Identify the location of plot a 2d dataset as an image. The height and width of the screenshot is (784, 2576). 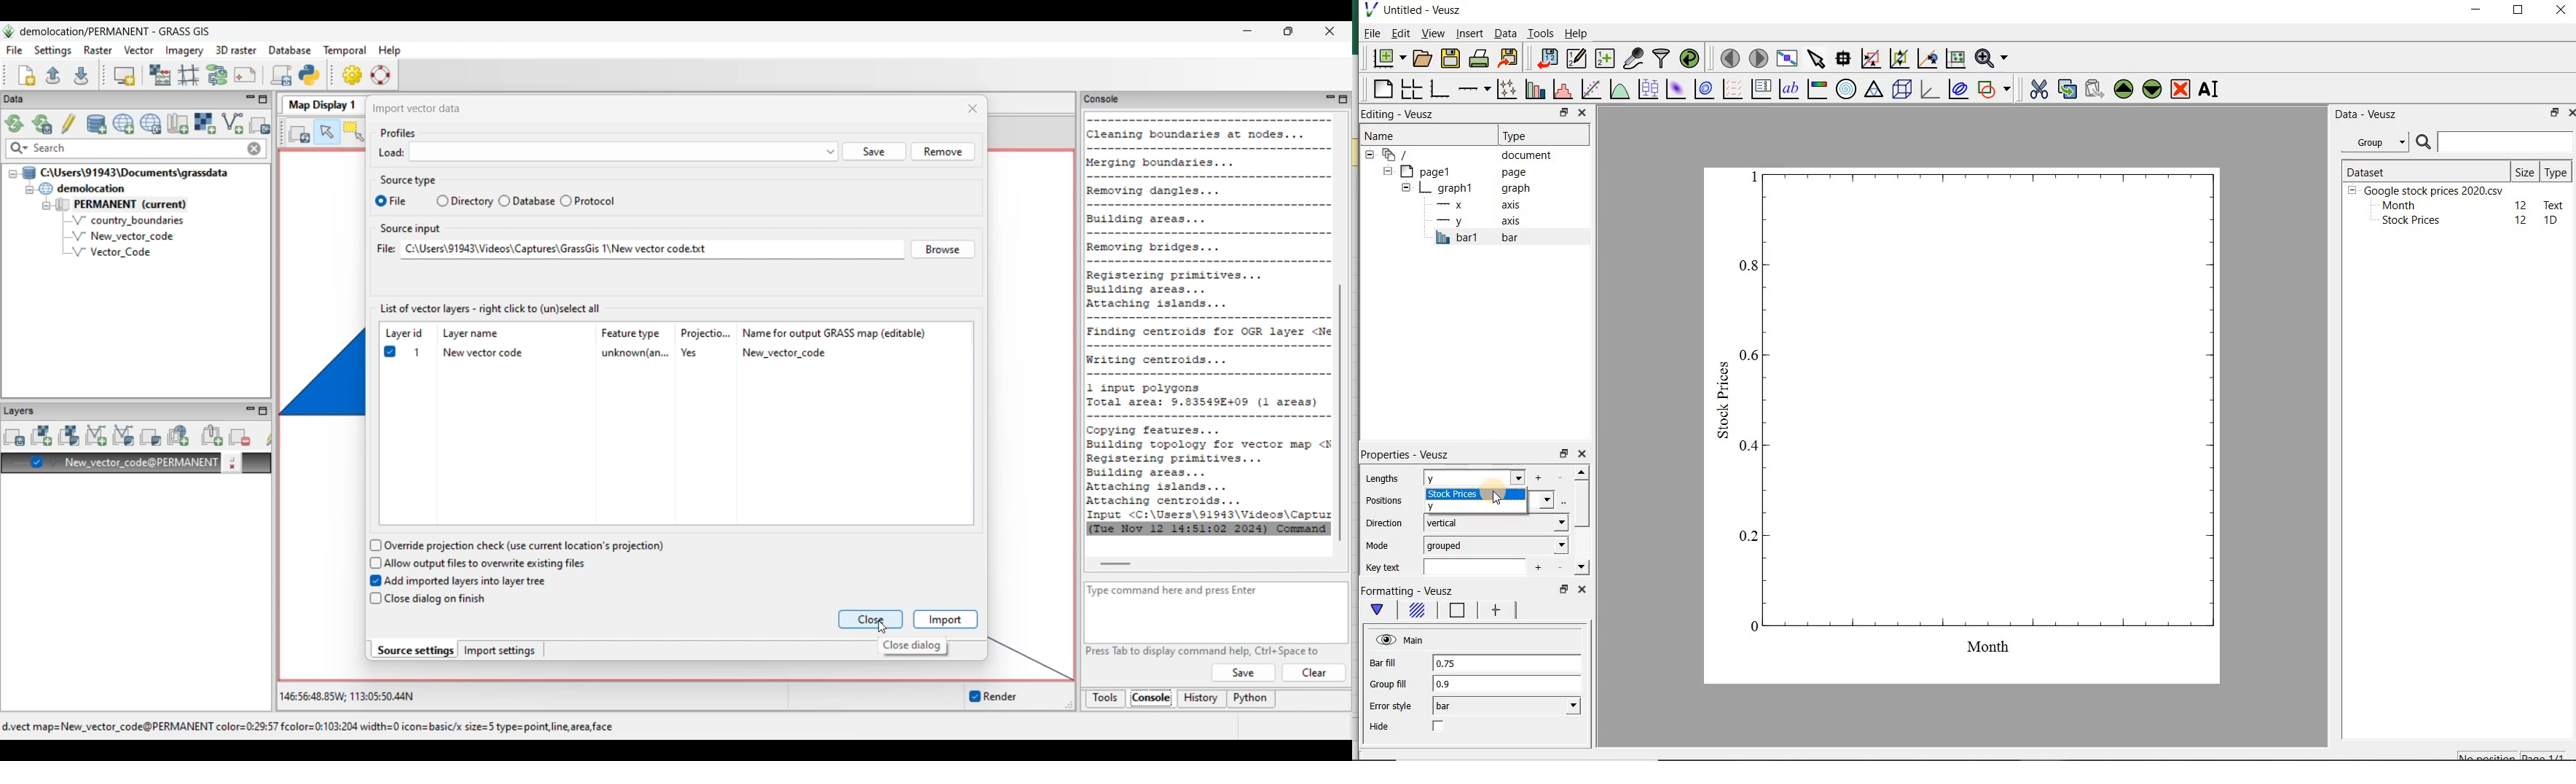
(1674, 89).